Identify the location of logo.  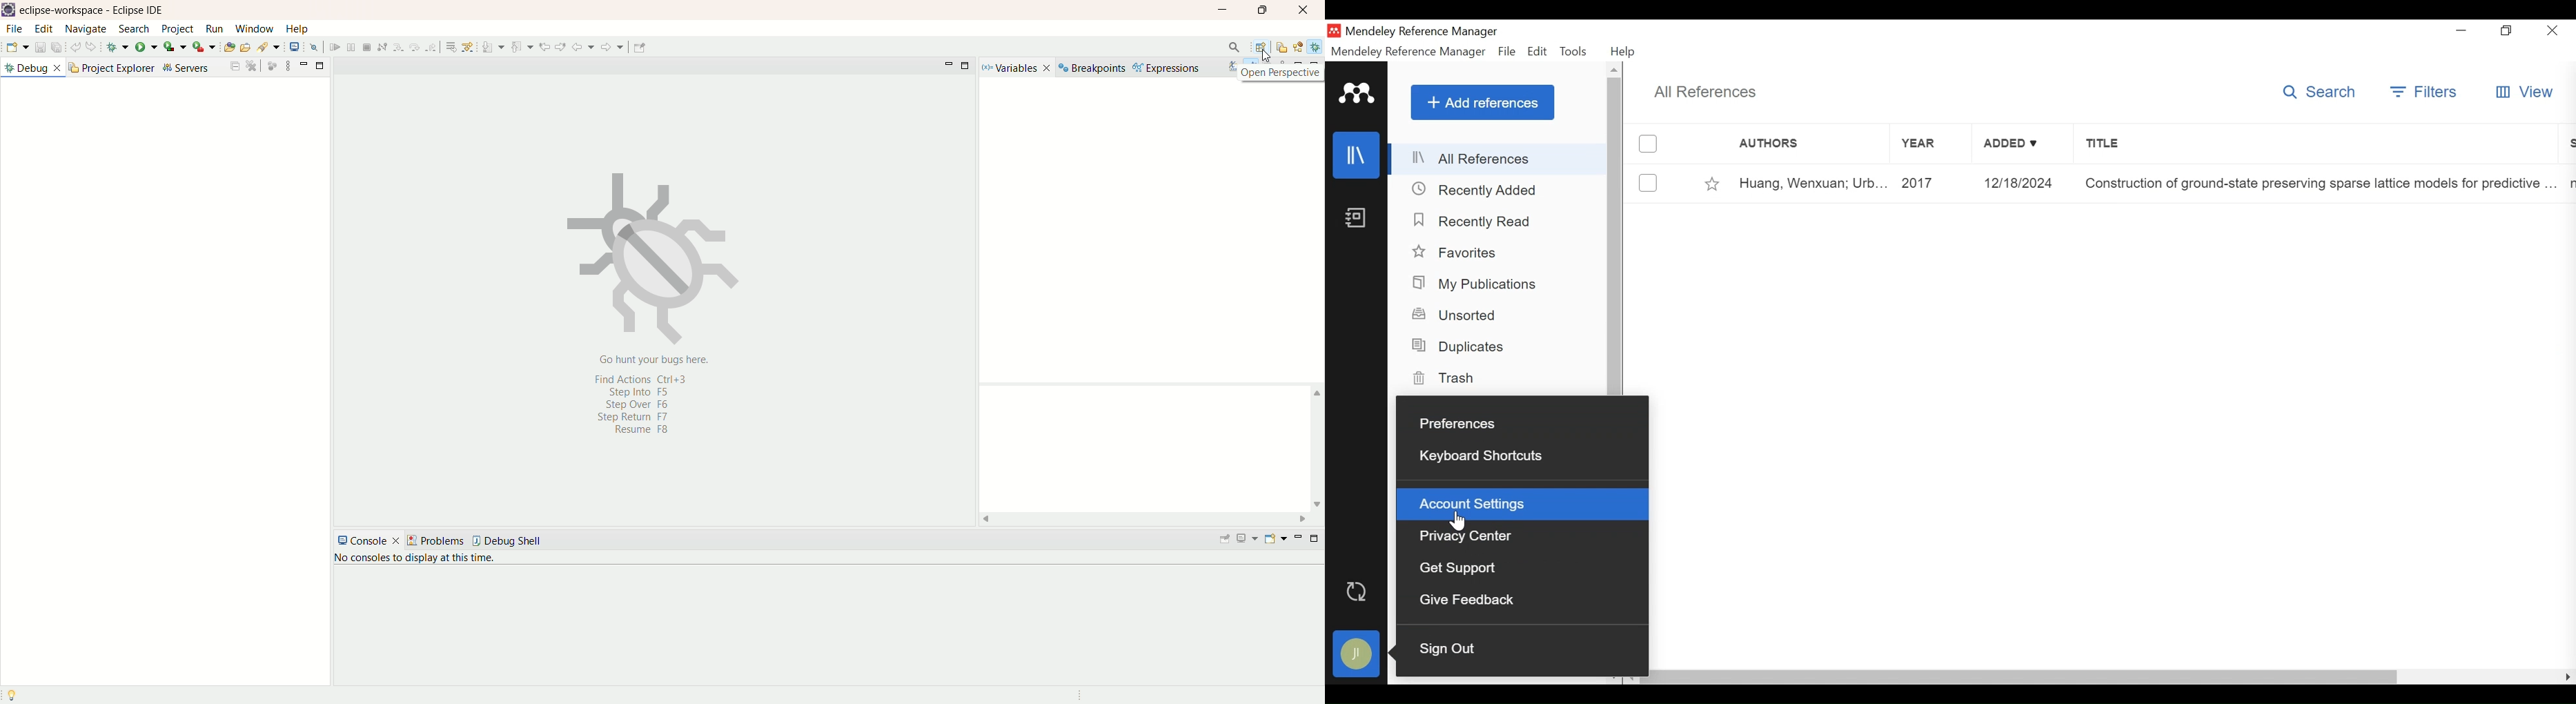
(9, 10).